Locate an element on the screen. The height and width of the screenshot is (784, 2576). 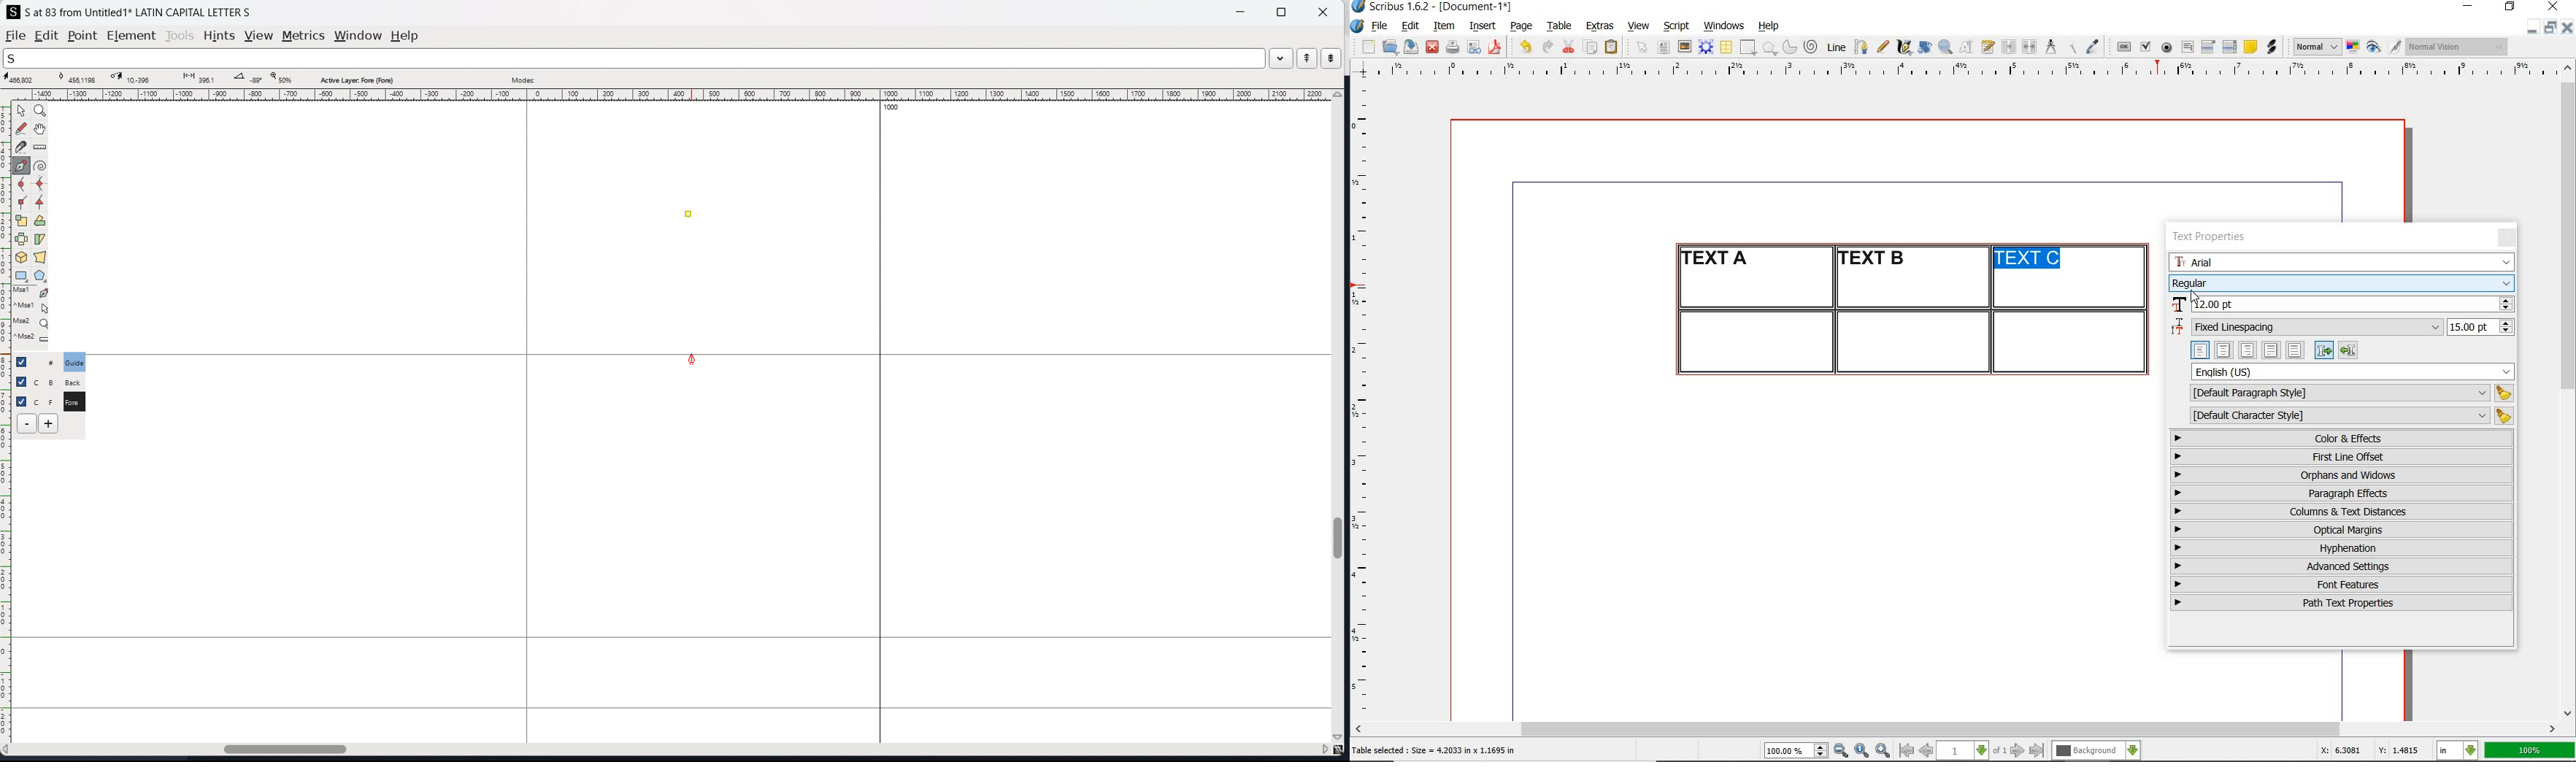
zoom in or zoom out is located at coordinates (1945, 47).